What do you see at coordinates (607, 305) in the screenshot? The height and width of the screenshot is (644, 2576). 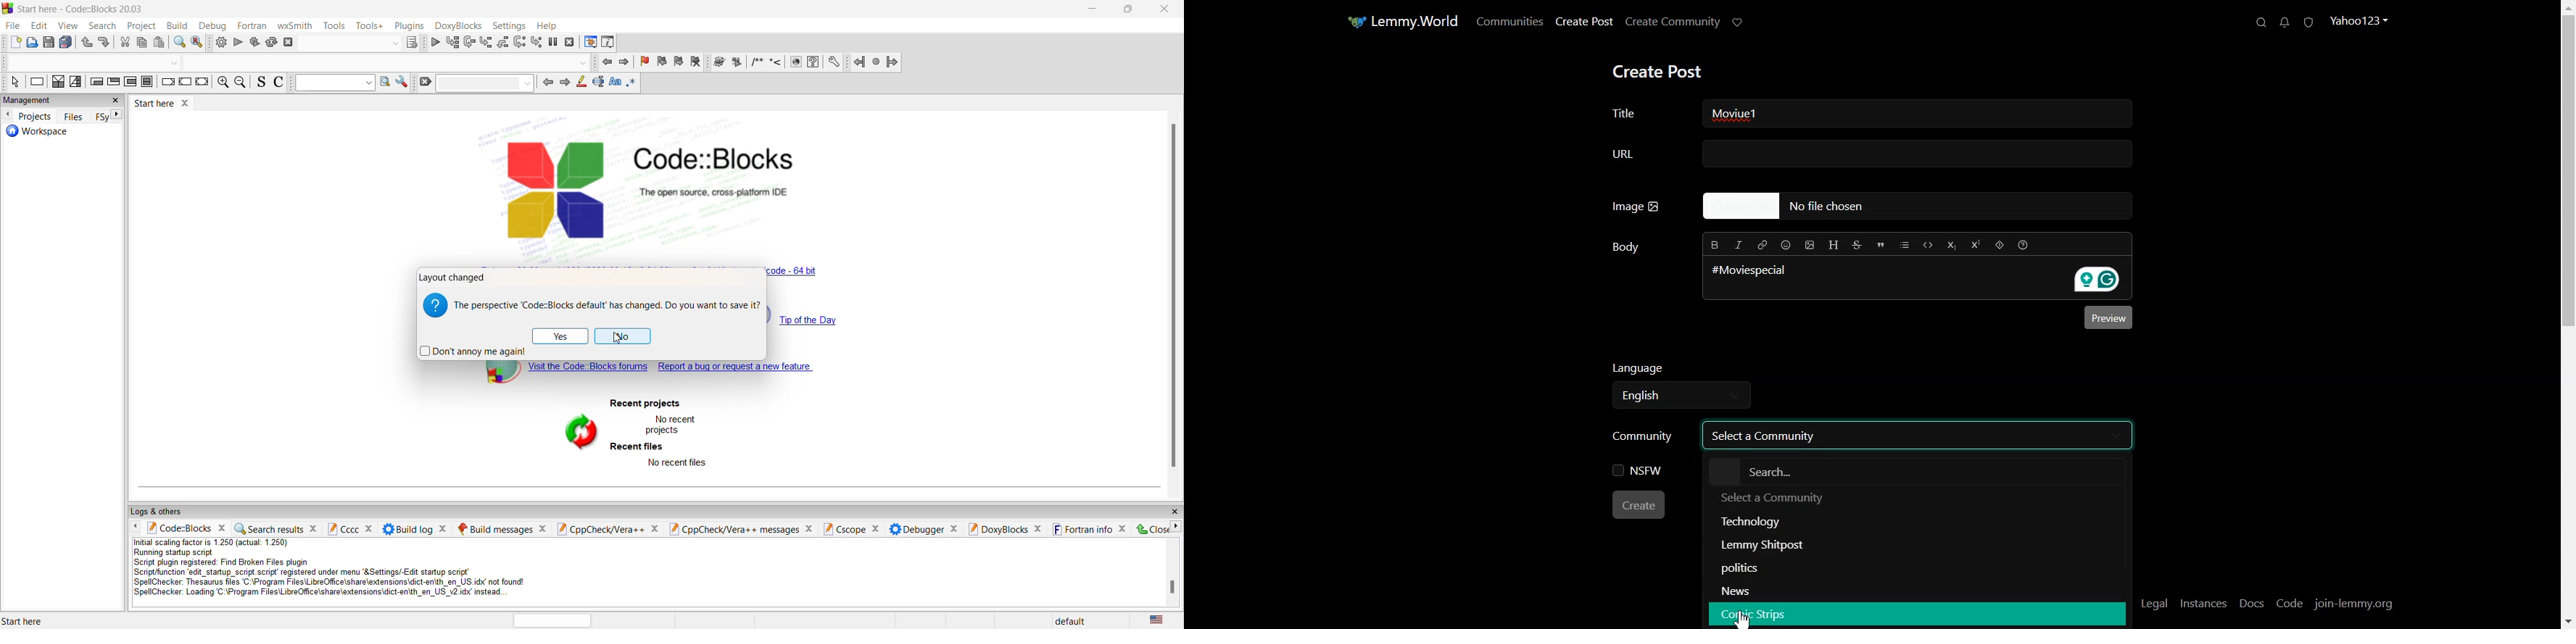 I see `do you want to save it` at bounding box center [607, 305].